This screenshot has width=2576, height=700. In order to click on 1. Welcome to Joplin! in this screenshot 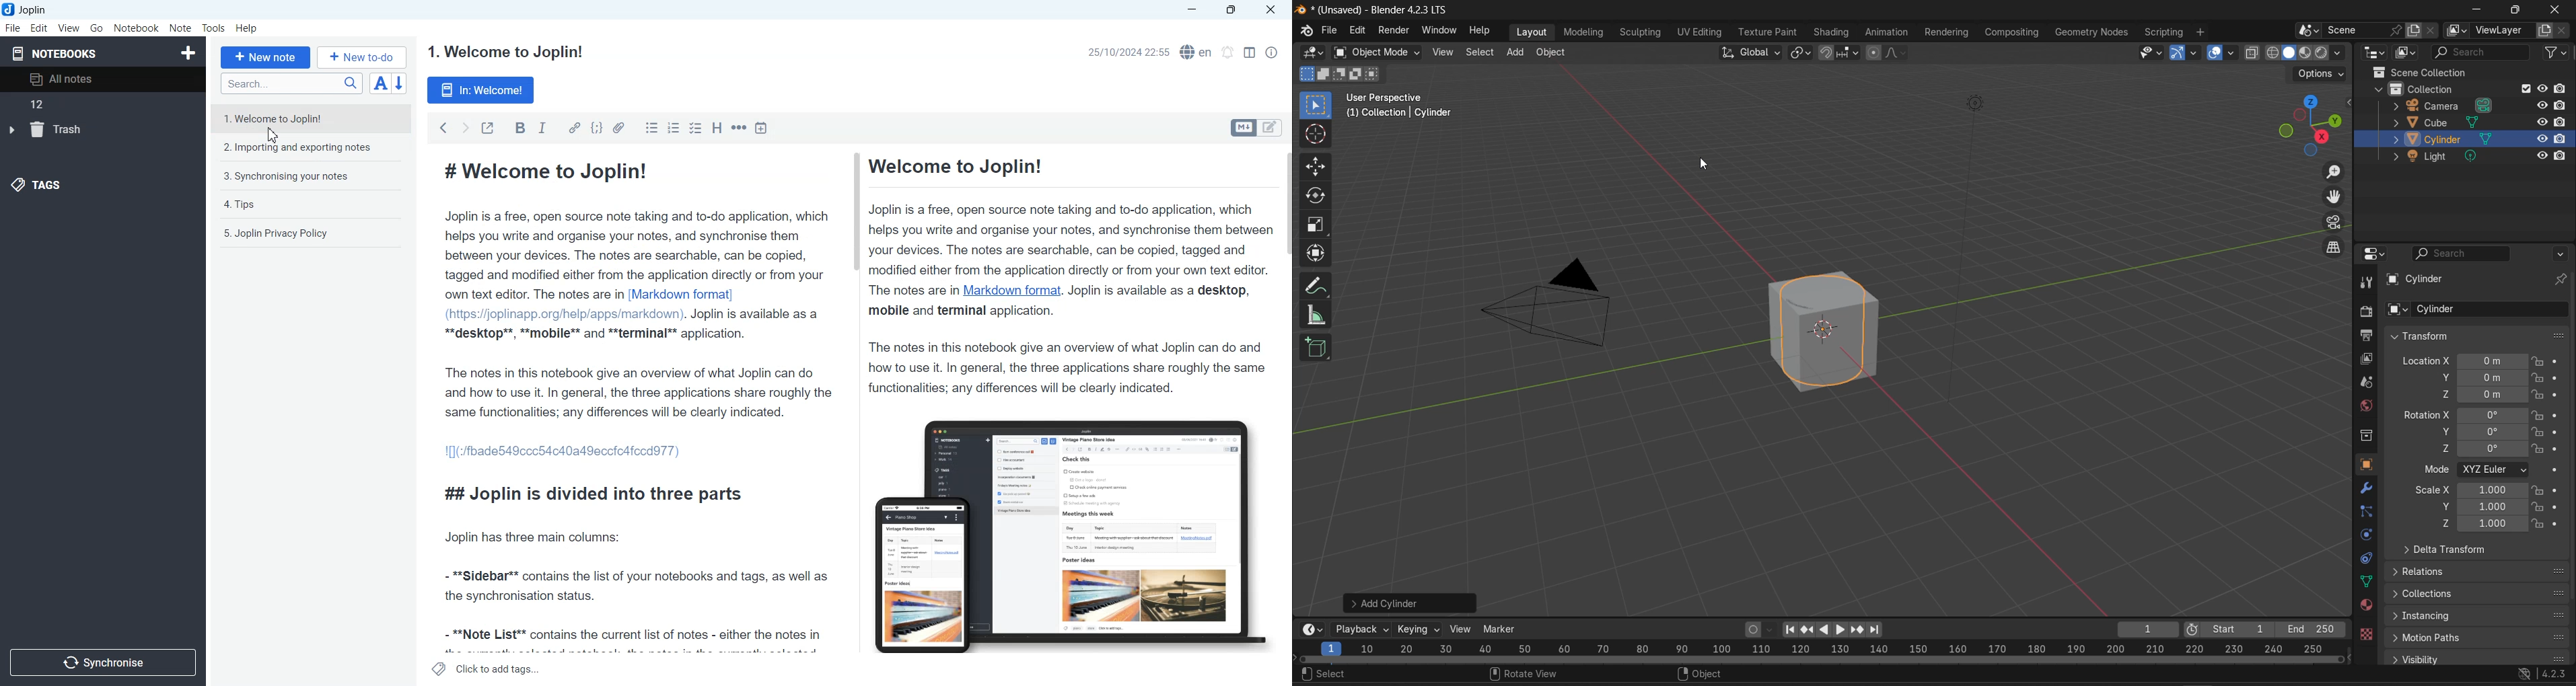, I will do `click(504, 52)`.